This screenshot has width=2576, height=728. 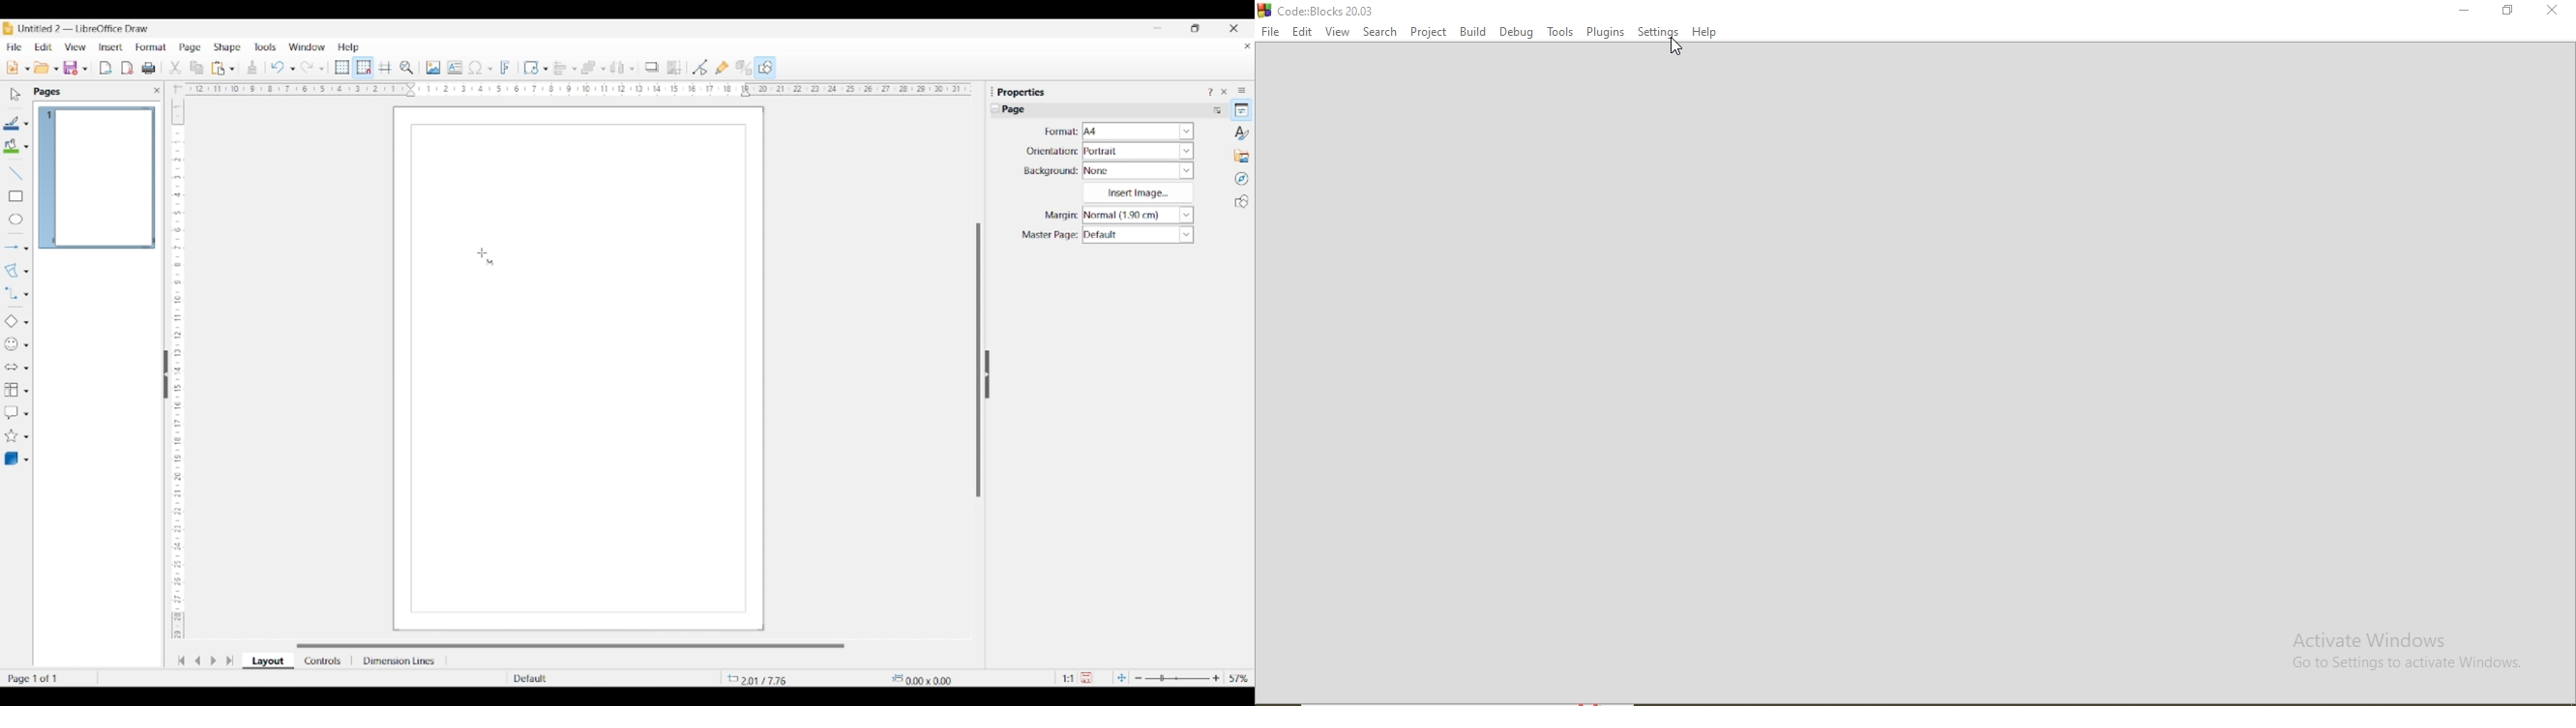 I want to click on Styles, so click(x=1243, y=133).